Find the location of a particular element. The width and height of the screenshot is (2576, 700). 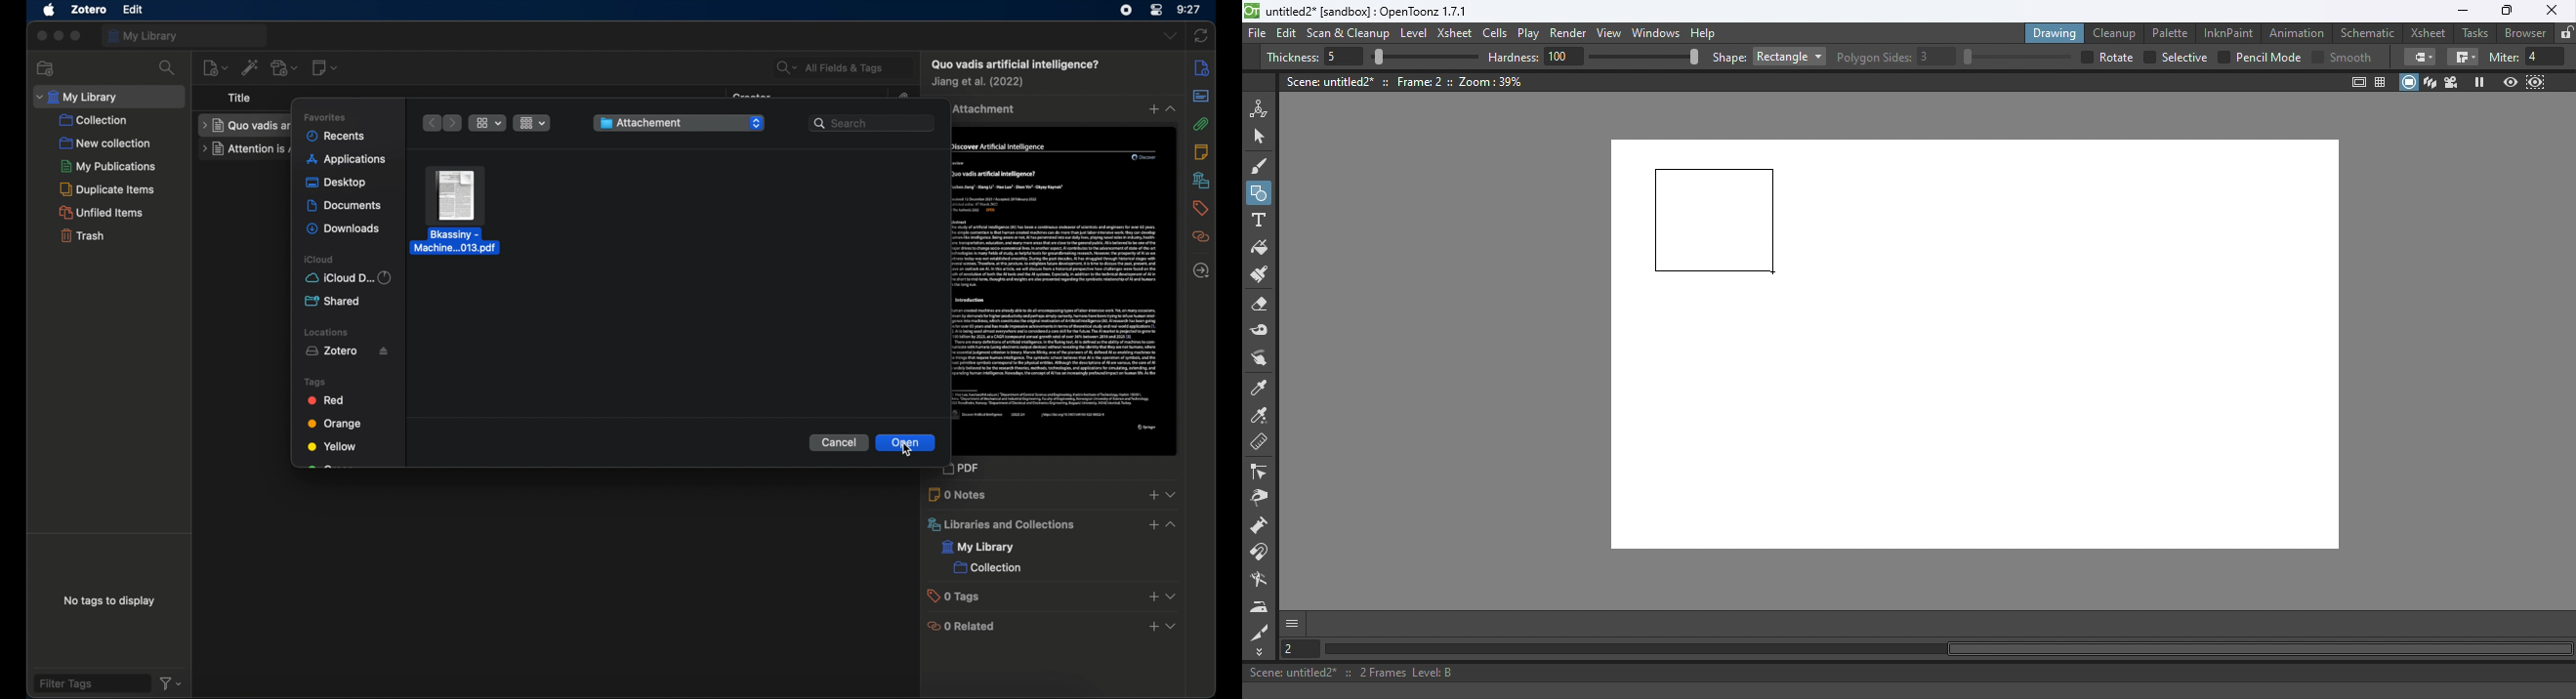

orange is located at coordinates (338, 423).